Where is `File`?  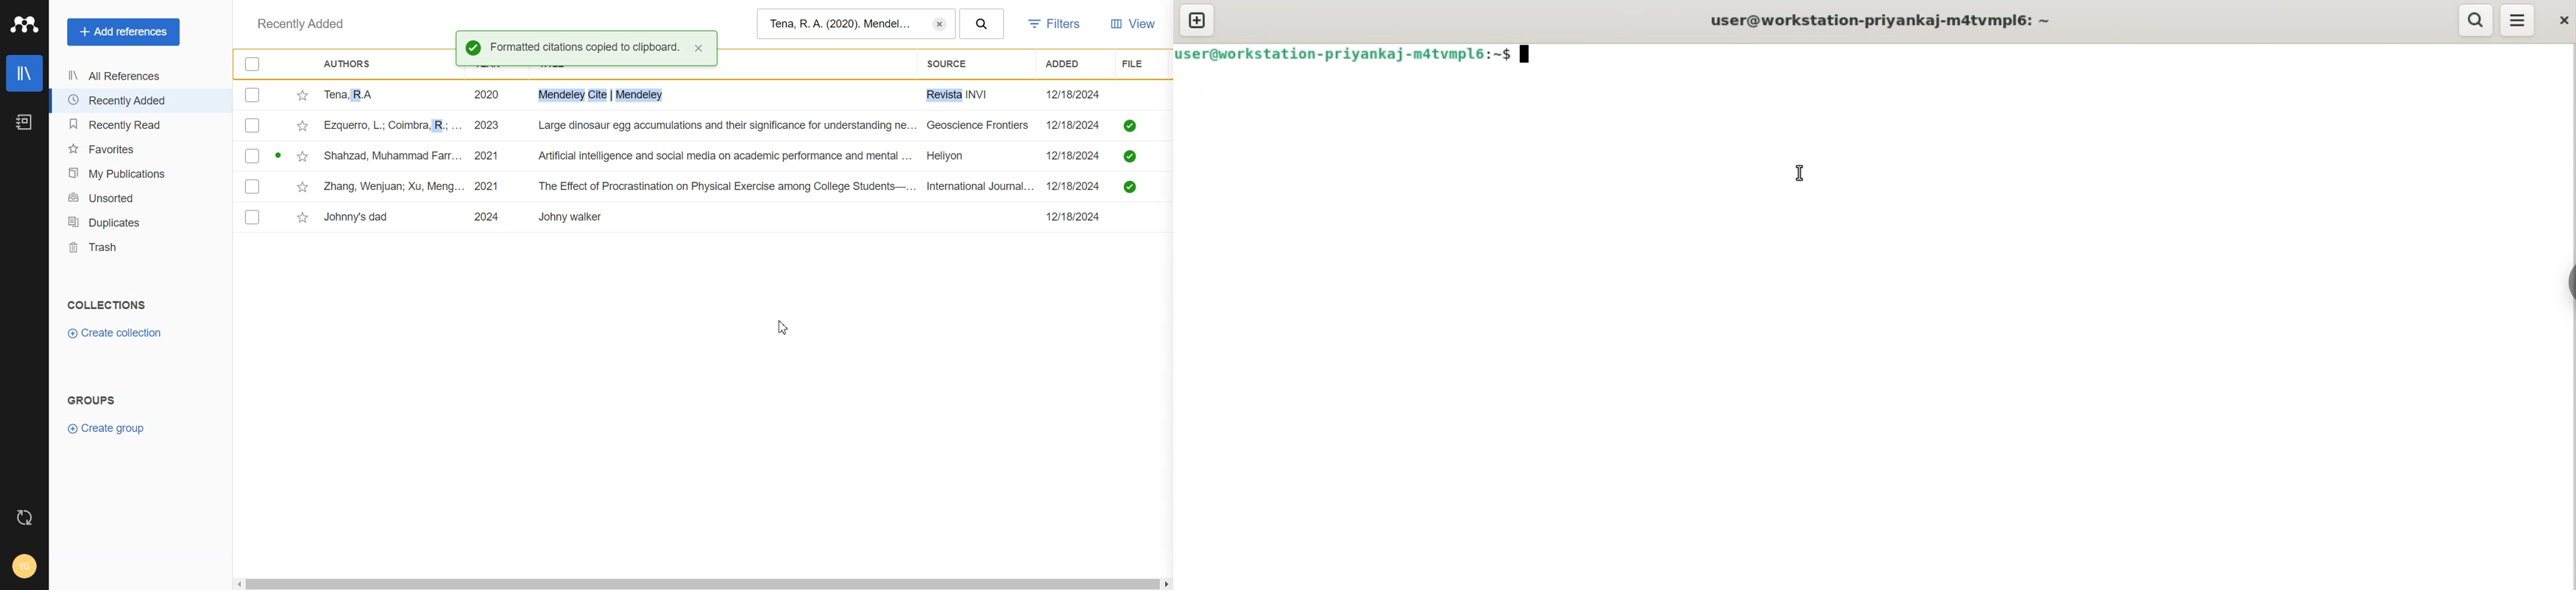 File is located at coordinates (1141, 63).